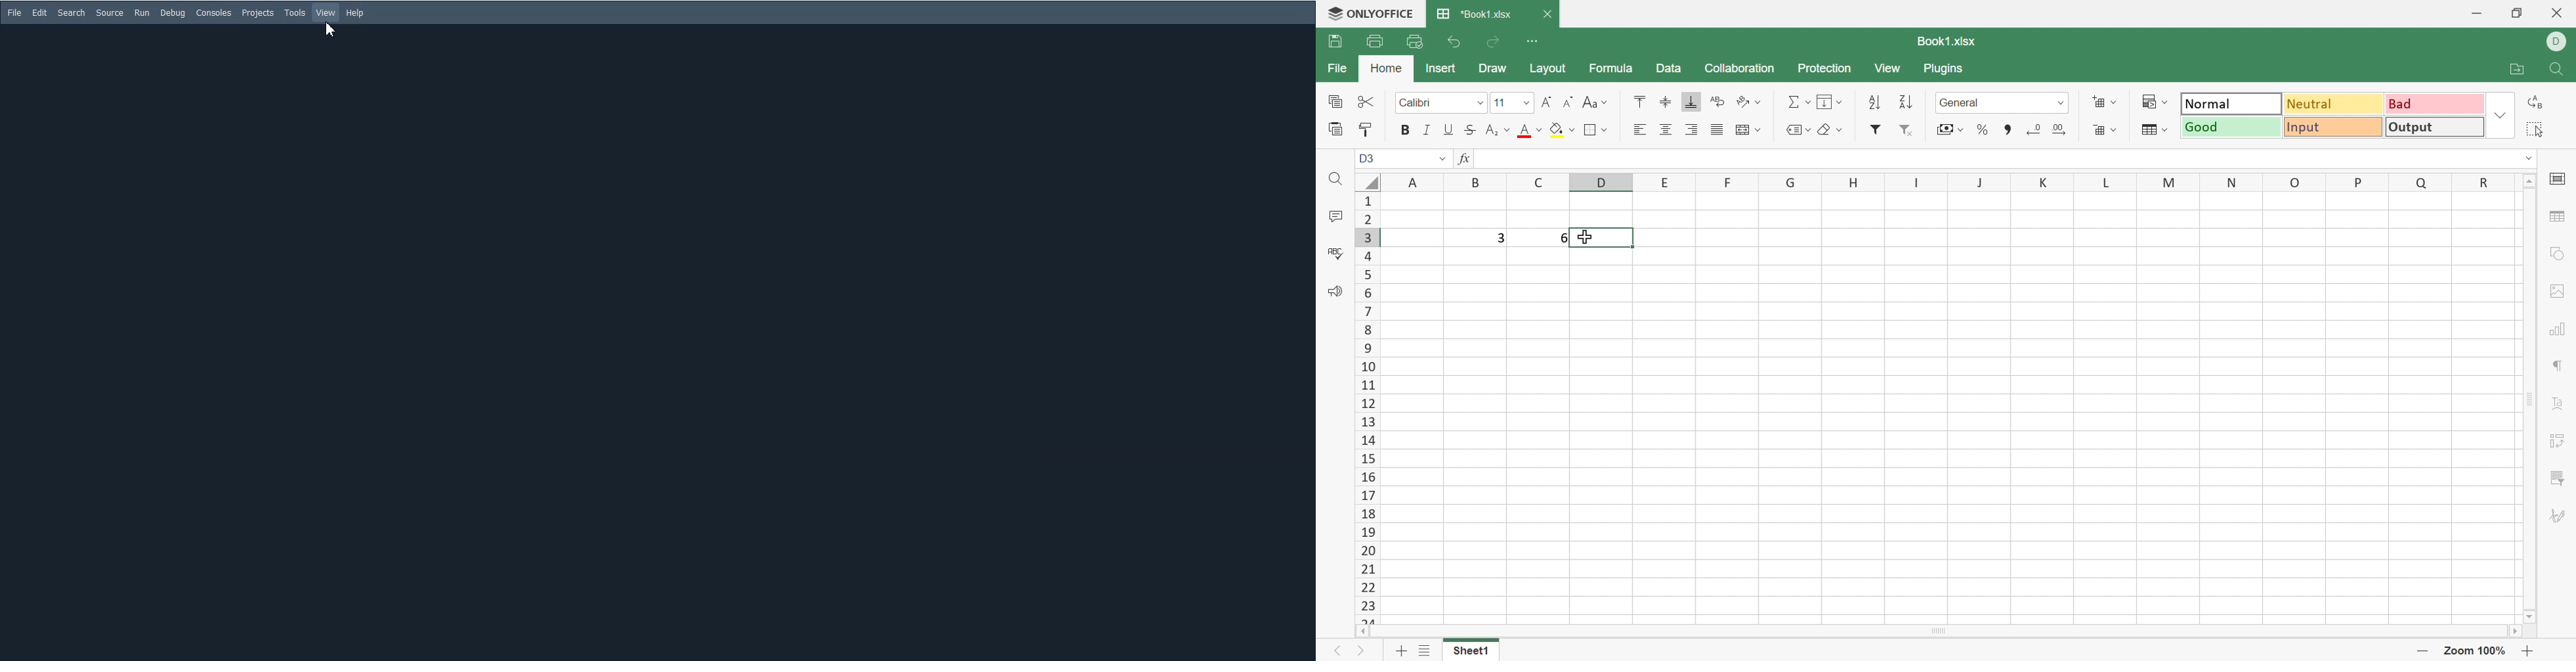 The image size is (2576, 672). I want to click on Accounting style, so click(1951, 129).